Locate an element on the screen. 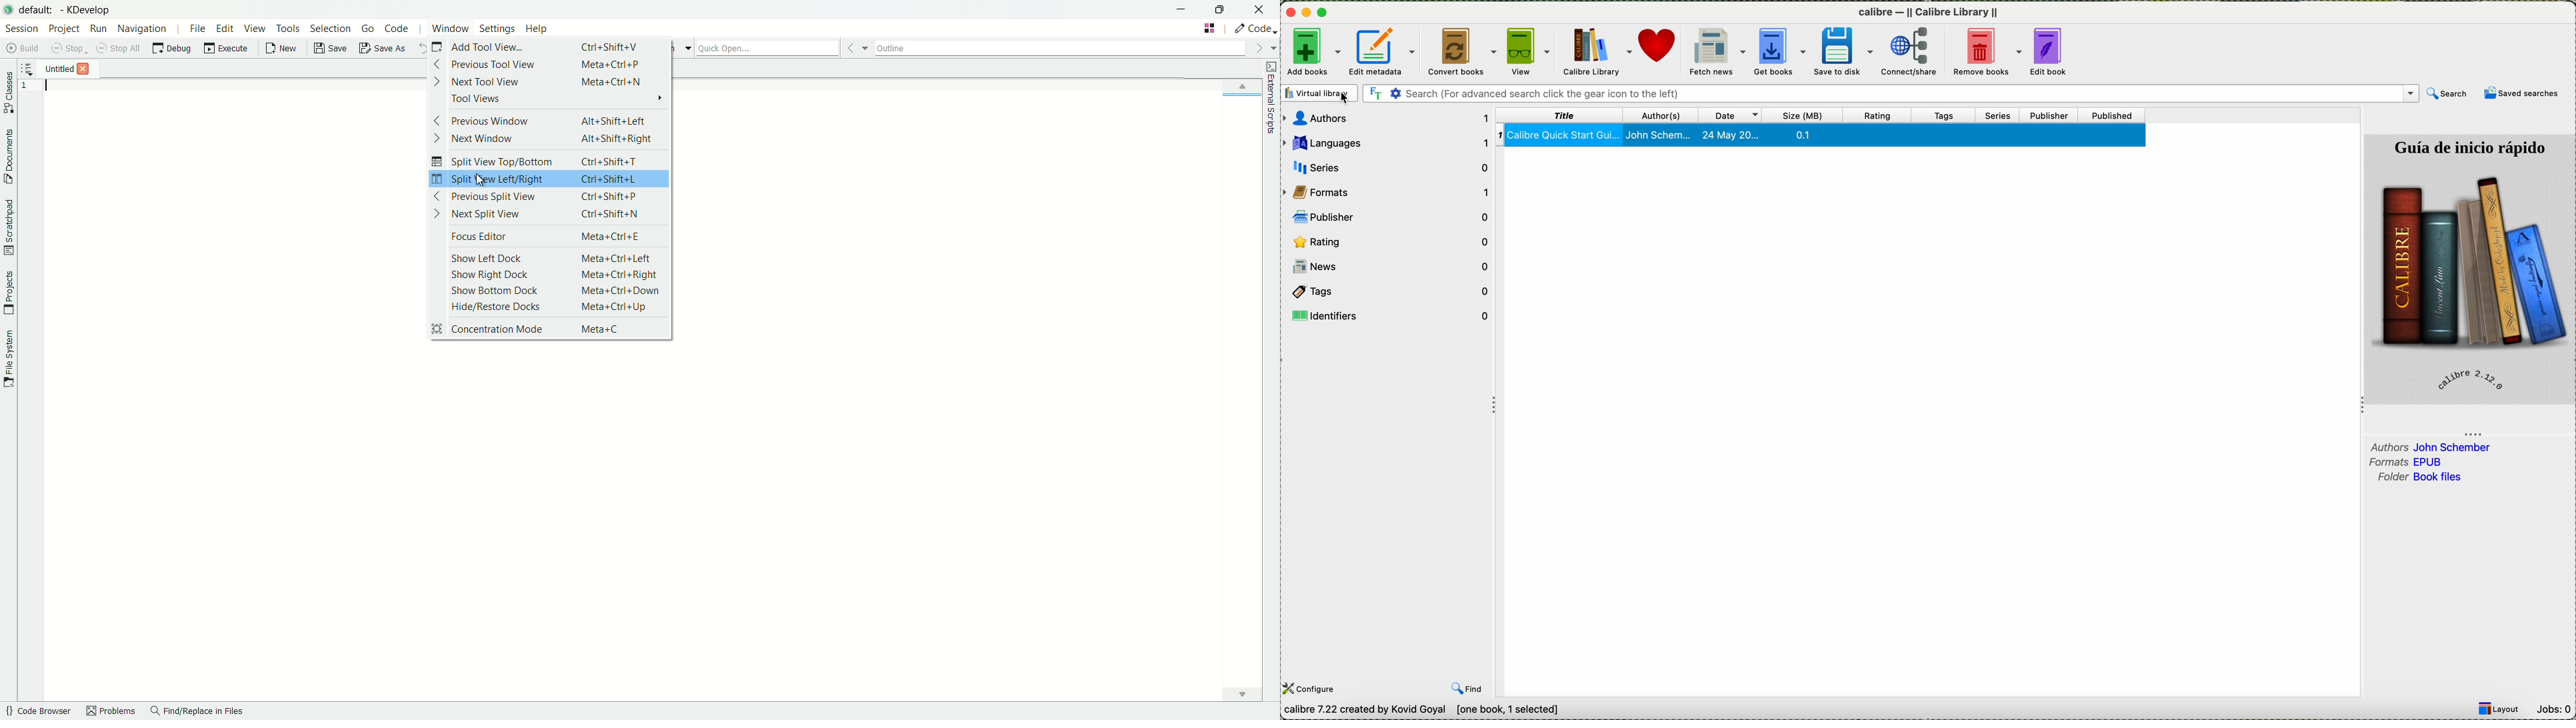 The width and height of the screenshot is (2576, 728). publisher is located at coordinates (2051, 114).